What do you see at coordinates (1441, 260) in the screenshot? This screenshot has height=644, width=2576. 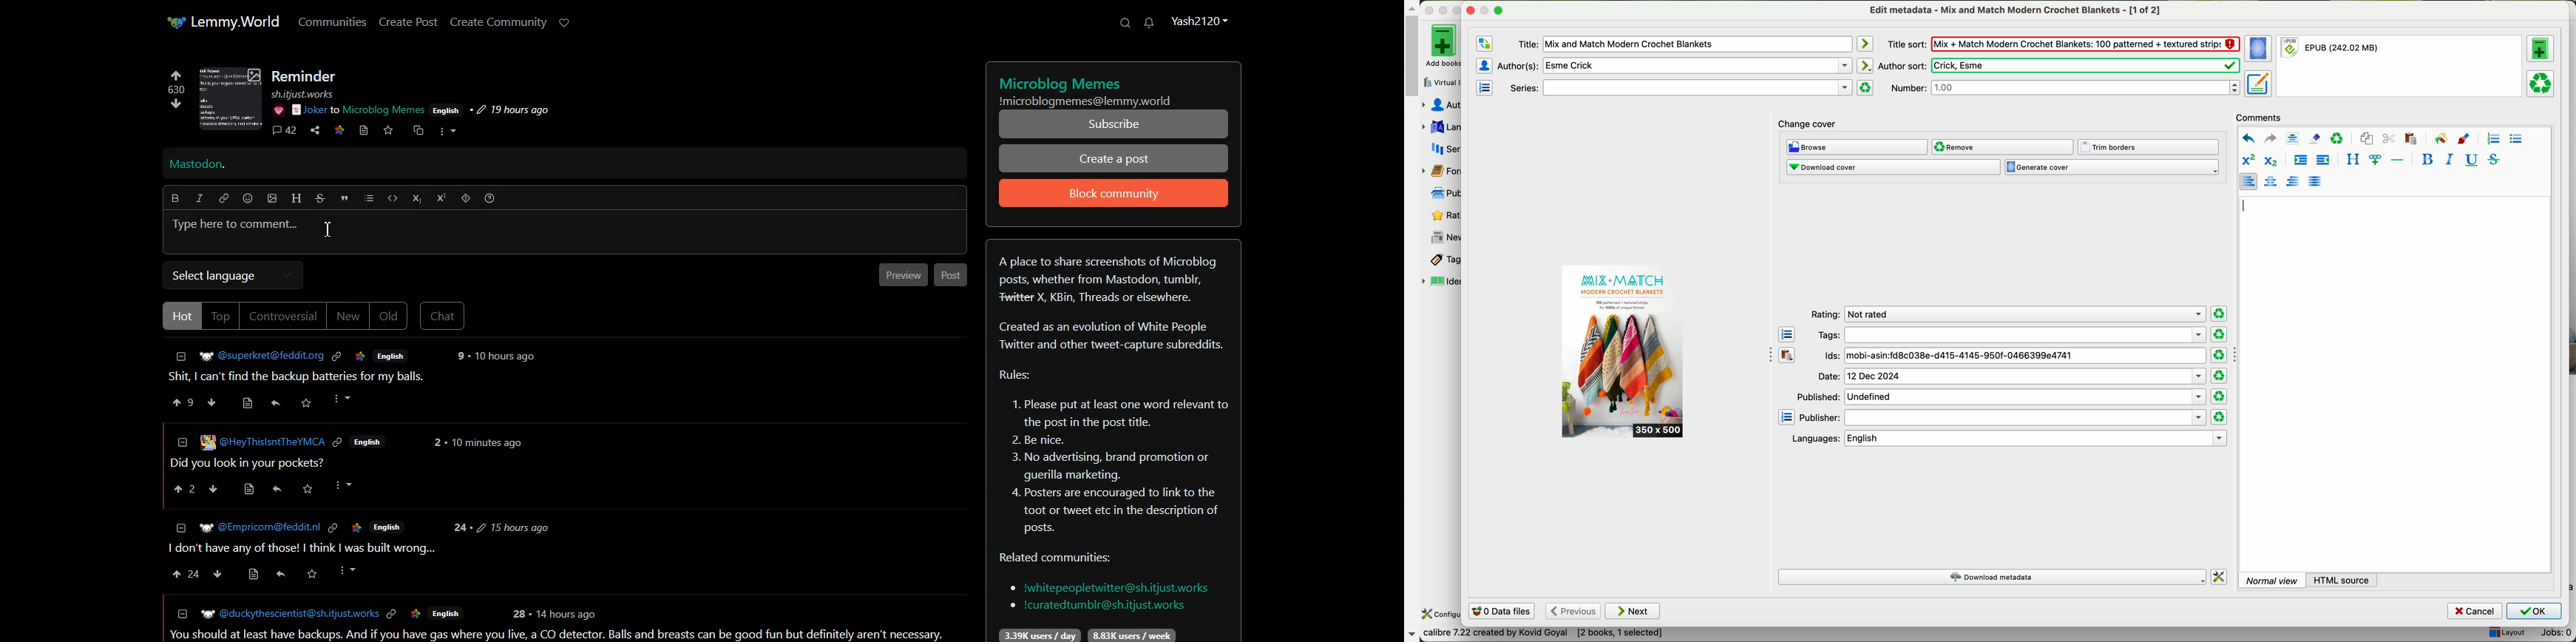 I see `tags` at bounding box center [1441, 260].